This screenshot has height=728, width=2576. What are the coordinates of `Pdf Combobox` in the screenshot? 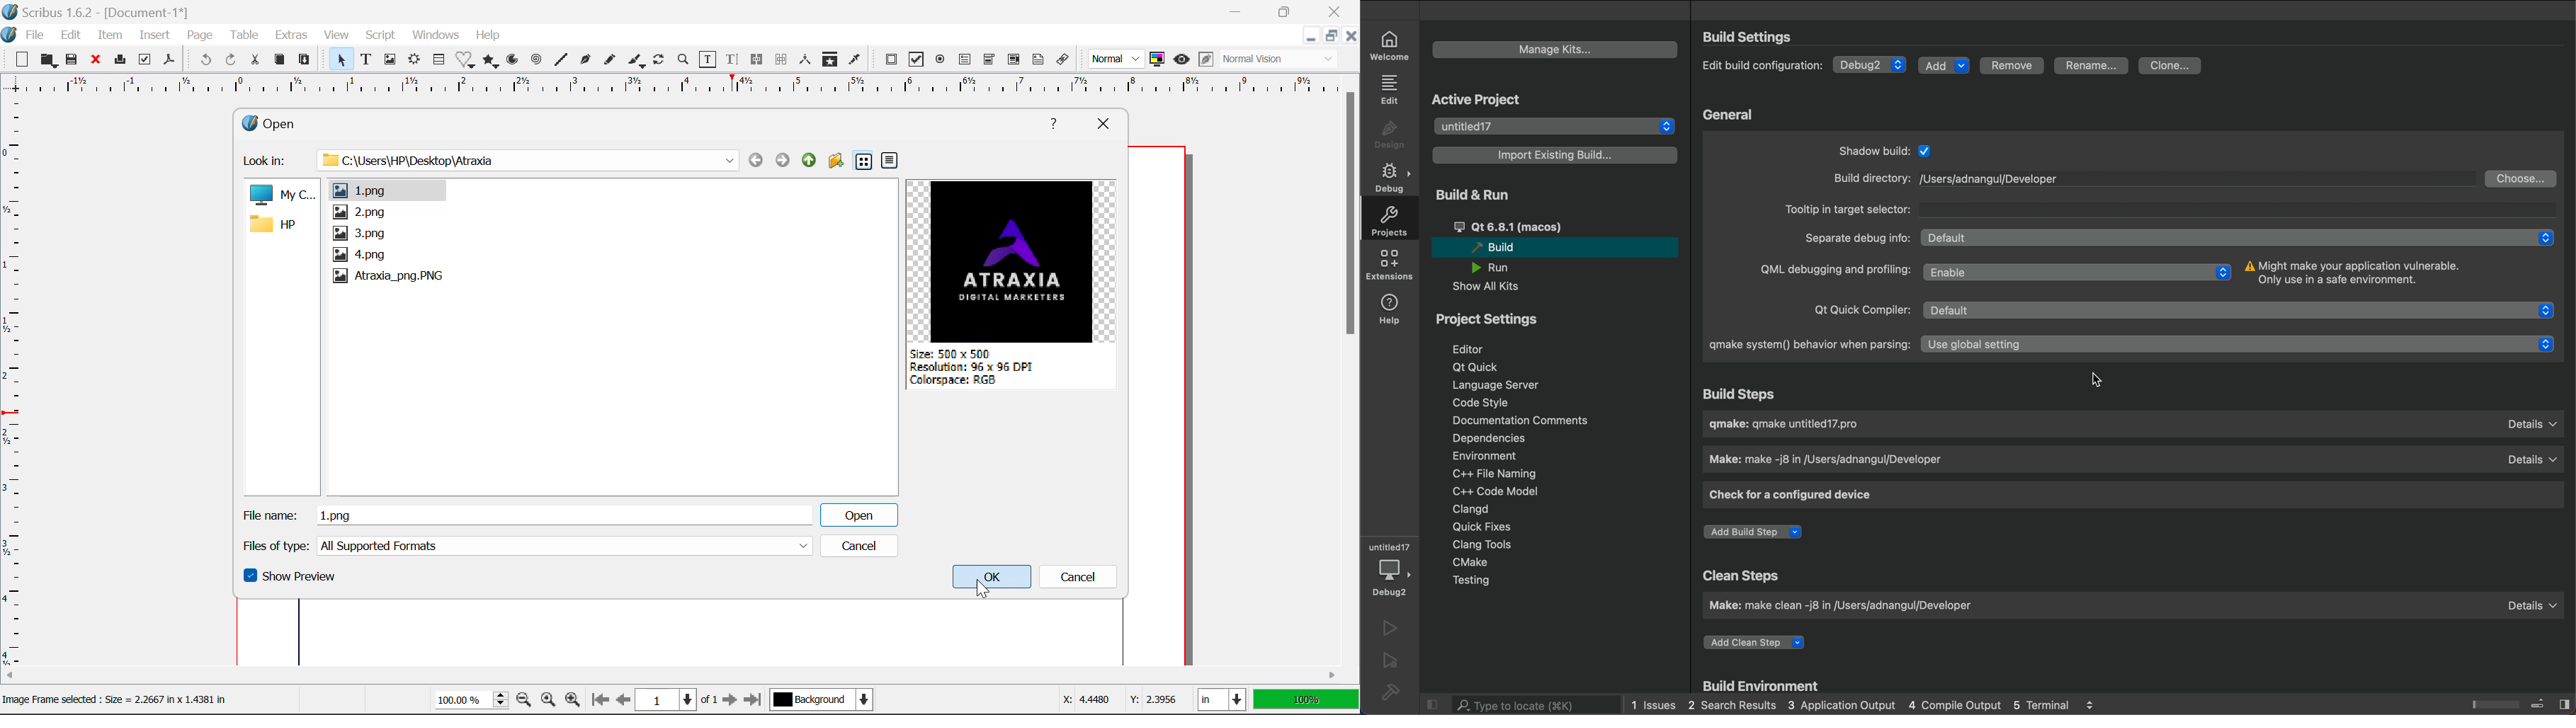 It's located at (990, 61).